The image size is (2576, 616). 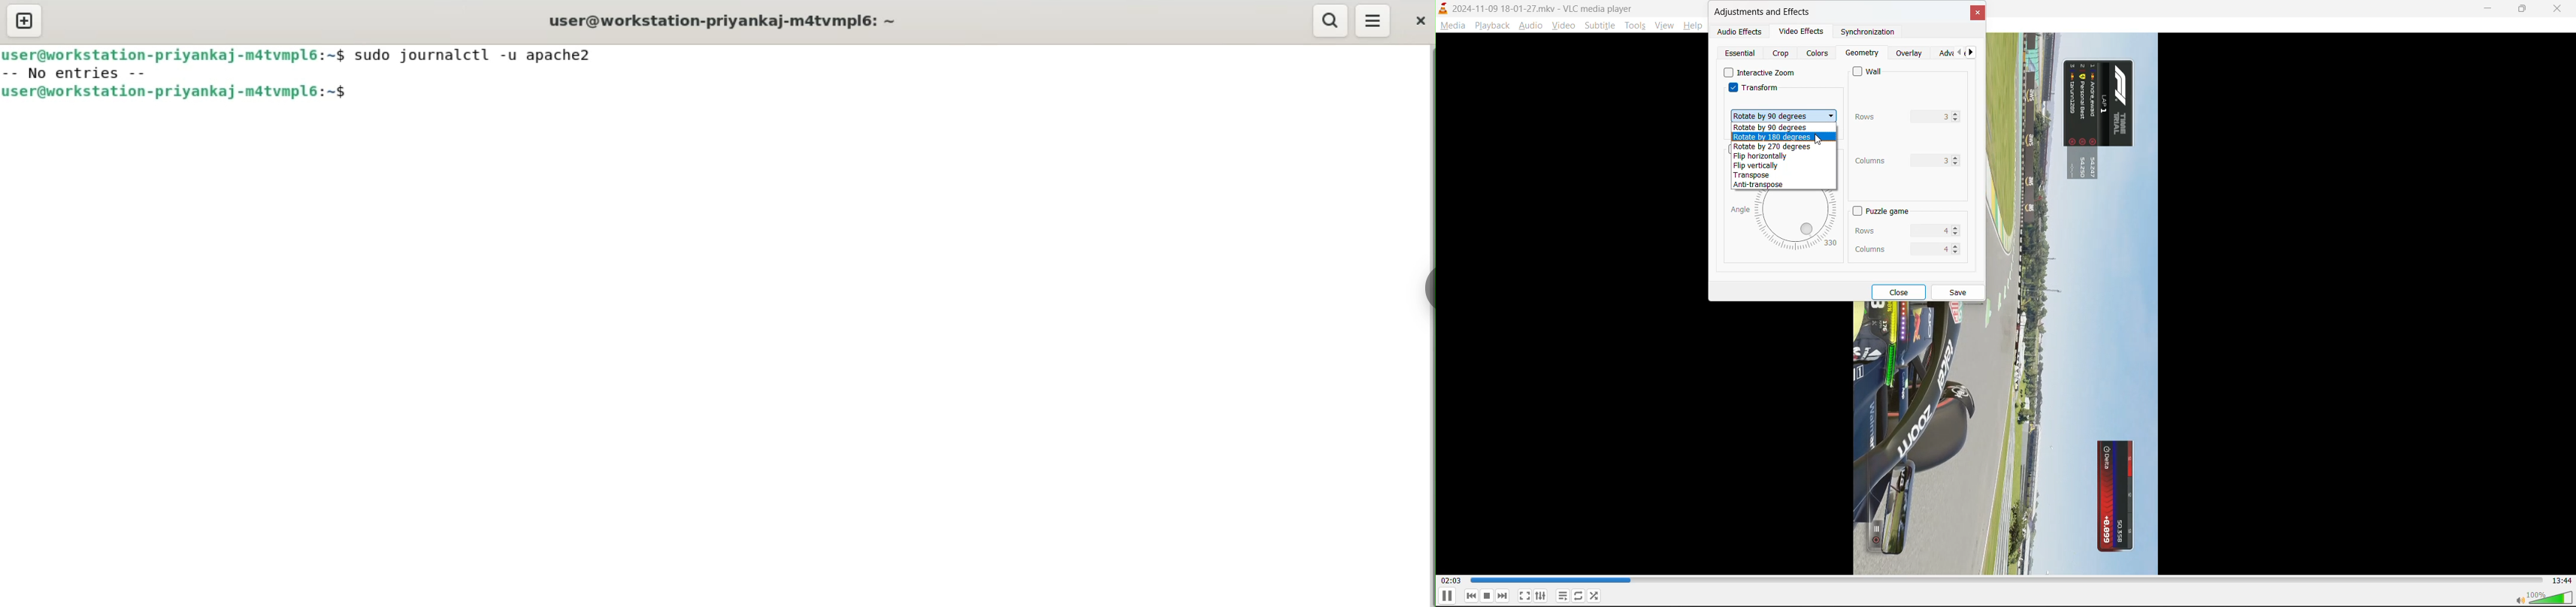 I want to click on random, so click(x=1595, y=595).